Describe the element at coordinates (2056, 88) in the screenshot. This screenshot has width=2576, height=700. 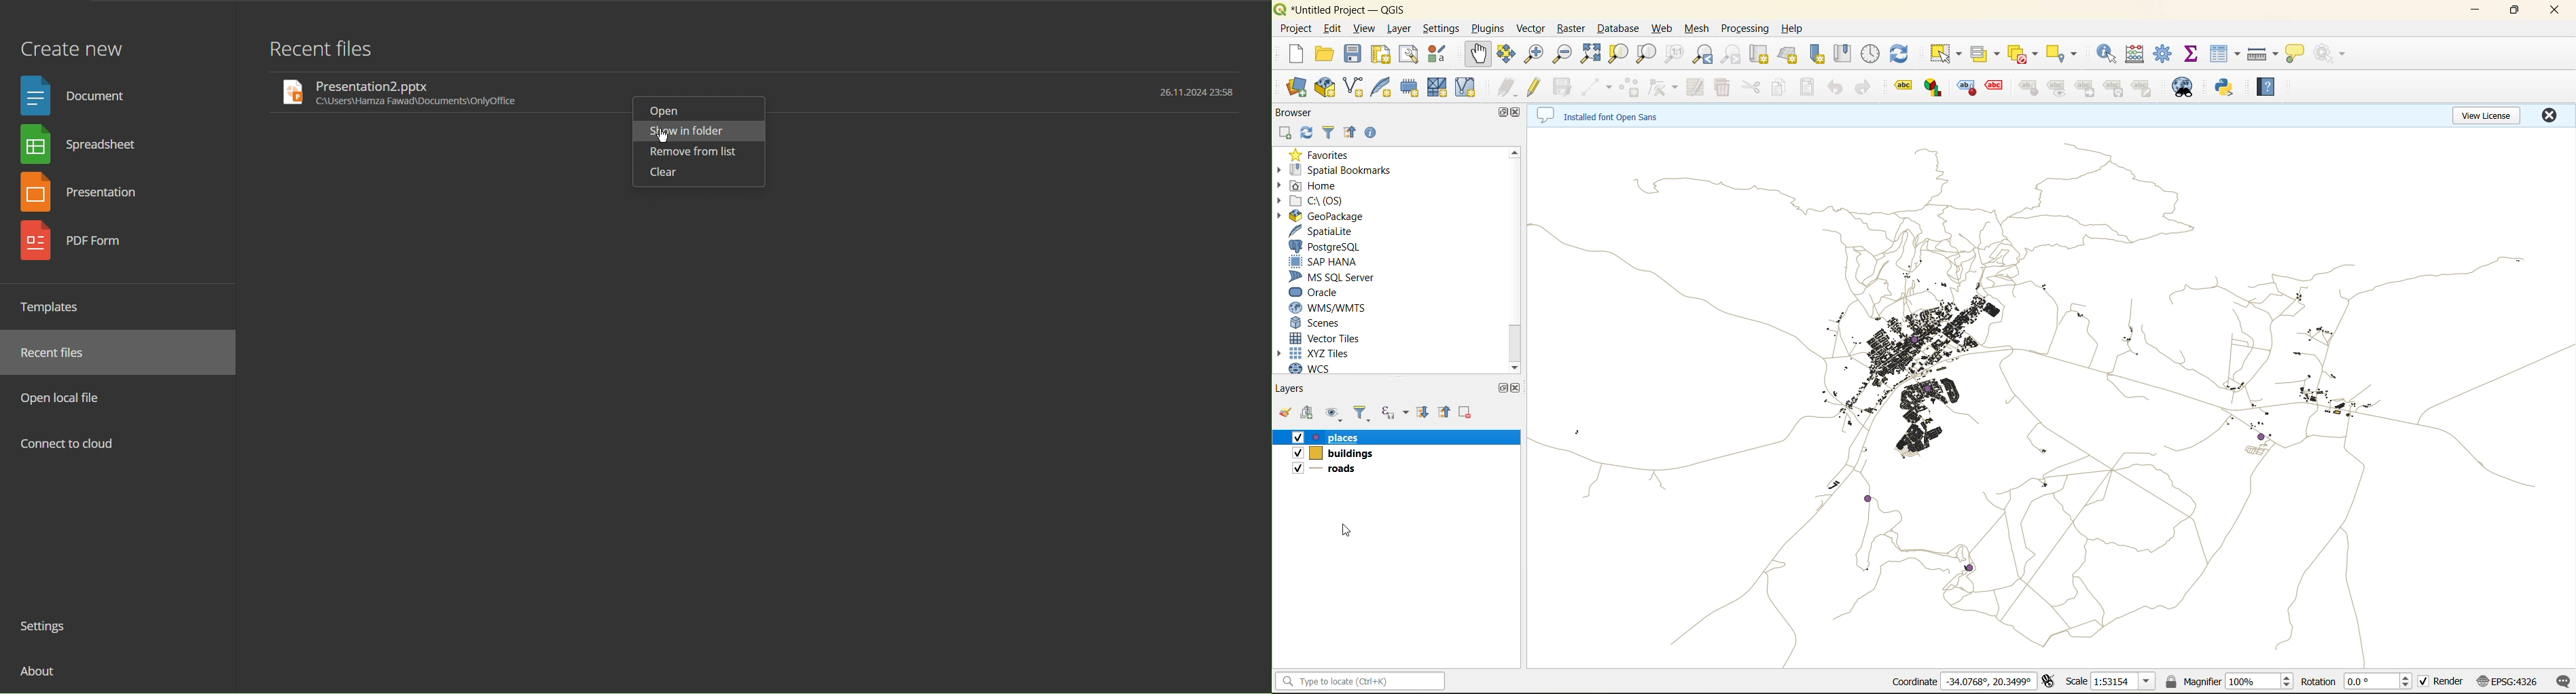
I see `label tool` at that location.